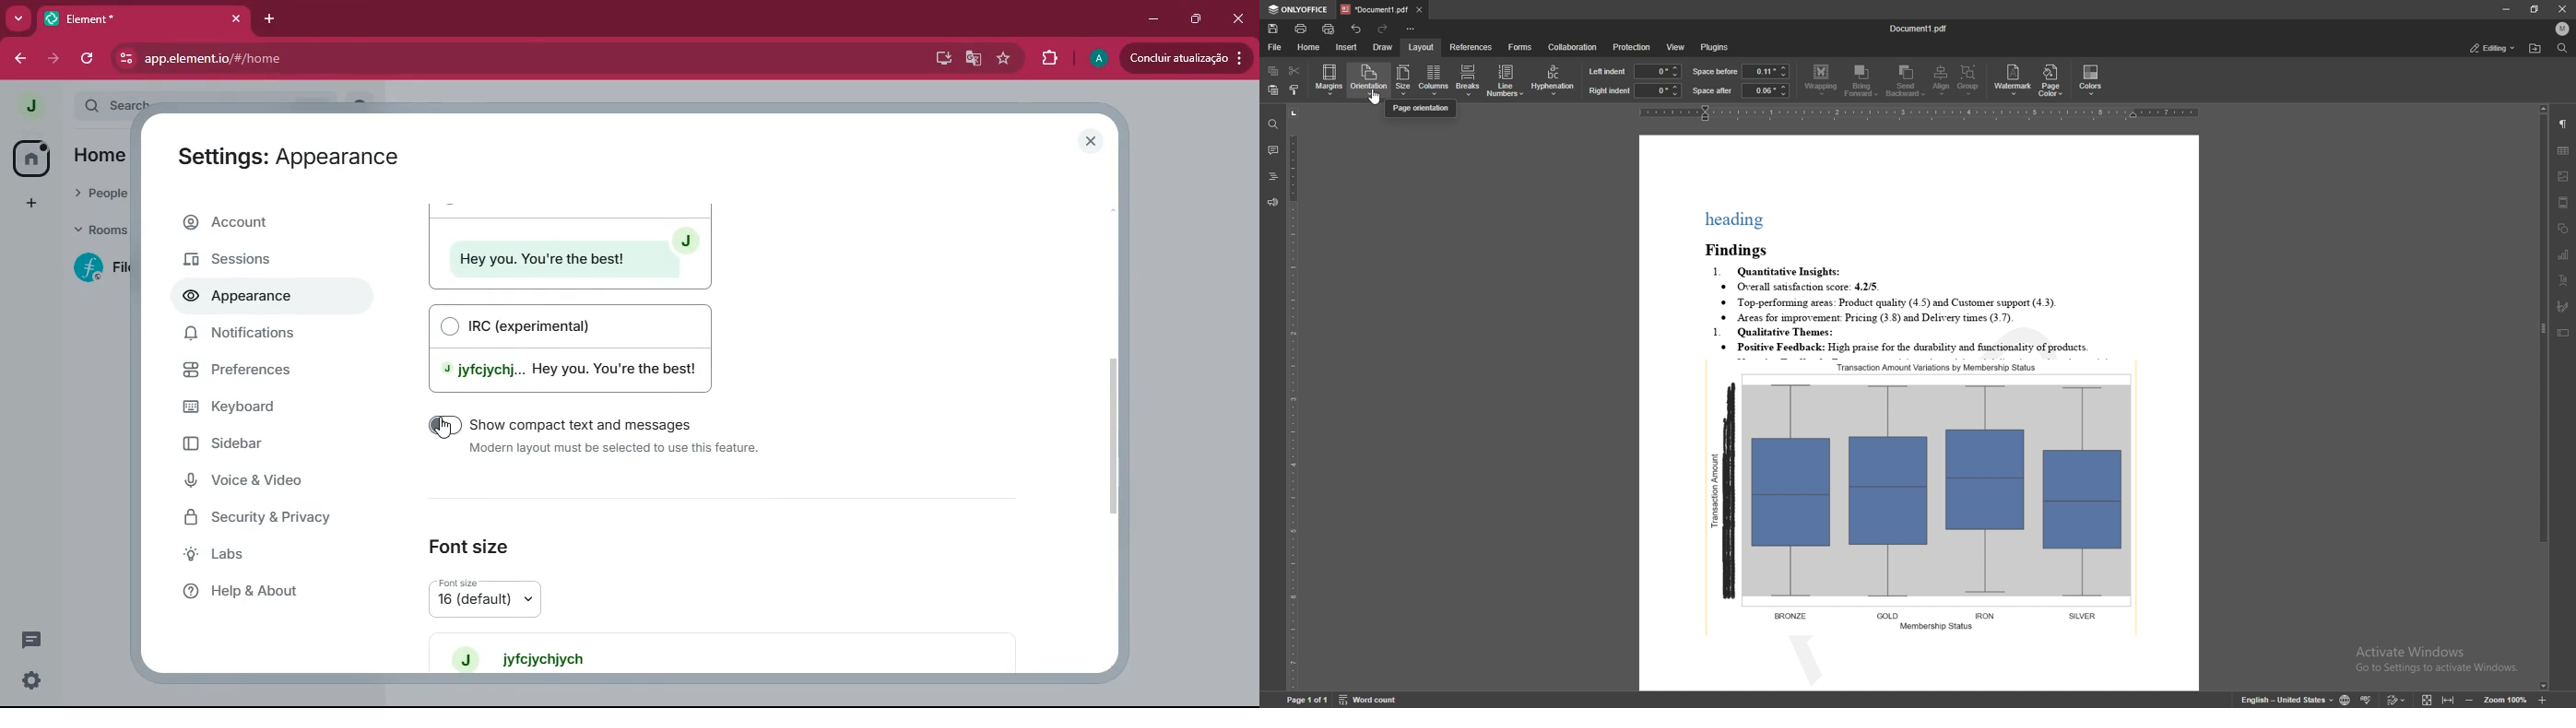 Image resolution: width=2576 pixels, height=728 pixels. I want to click on change text language, so click(2289, 698).